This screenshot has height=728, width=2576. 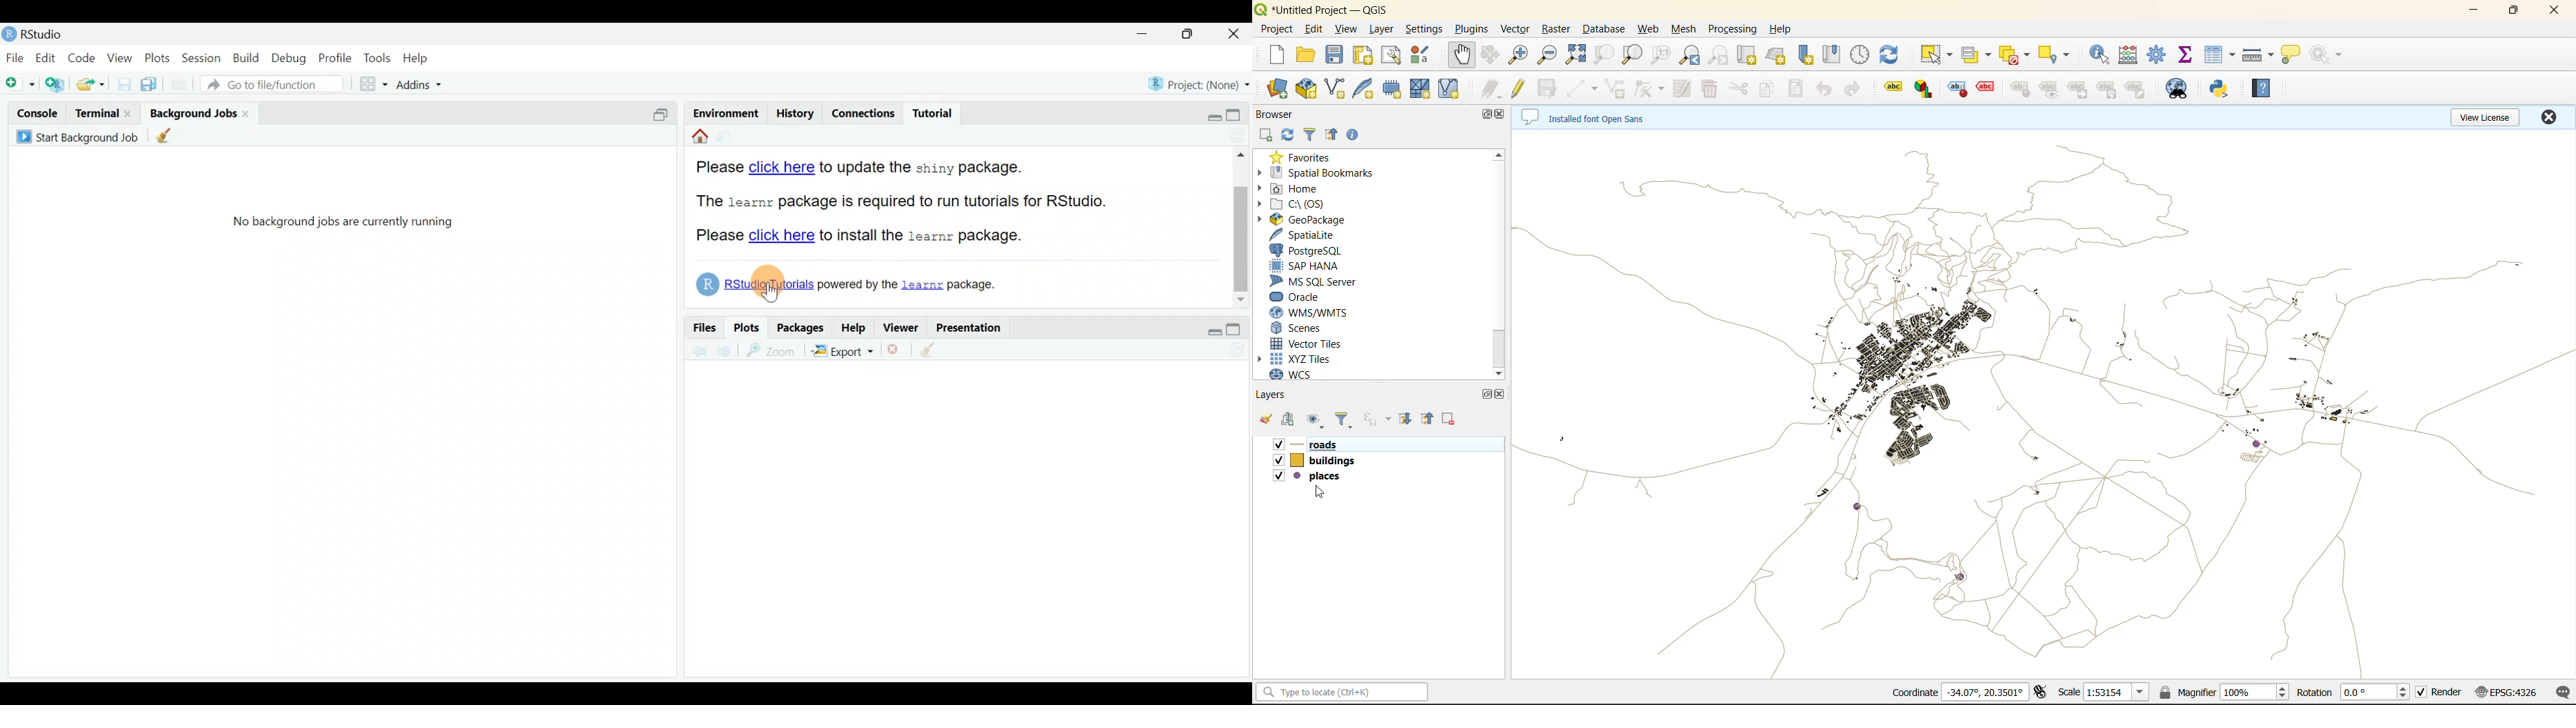 I want to click on learnr, so click(x=923, y=283).